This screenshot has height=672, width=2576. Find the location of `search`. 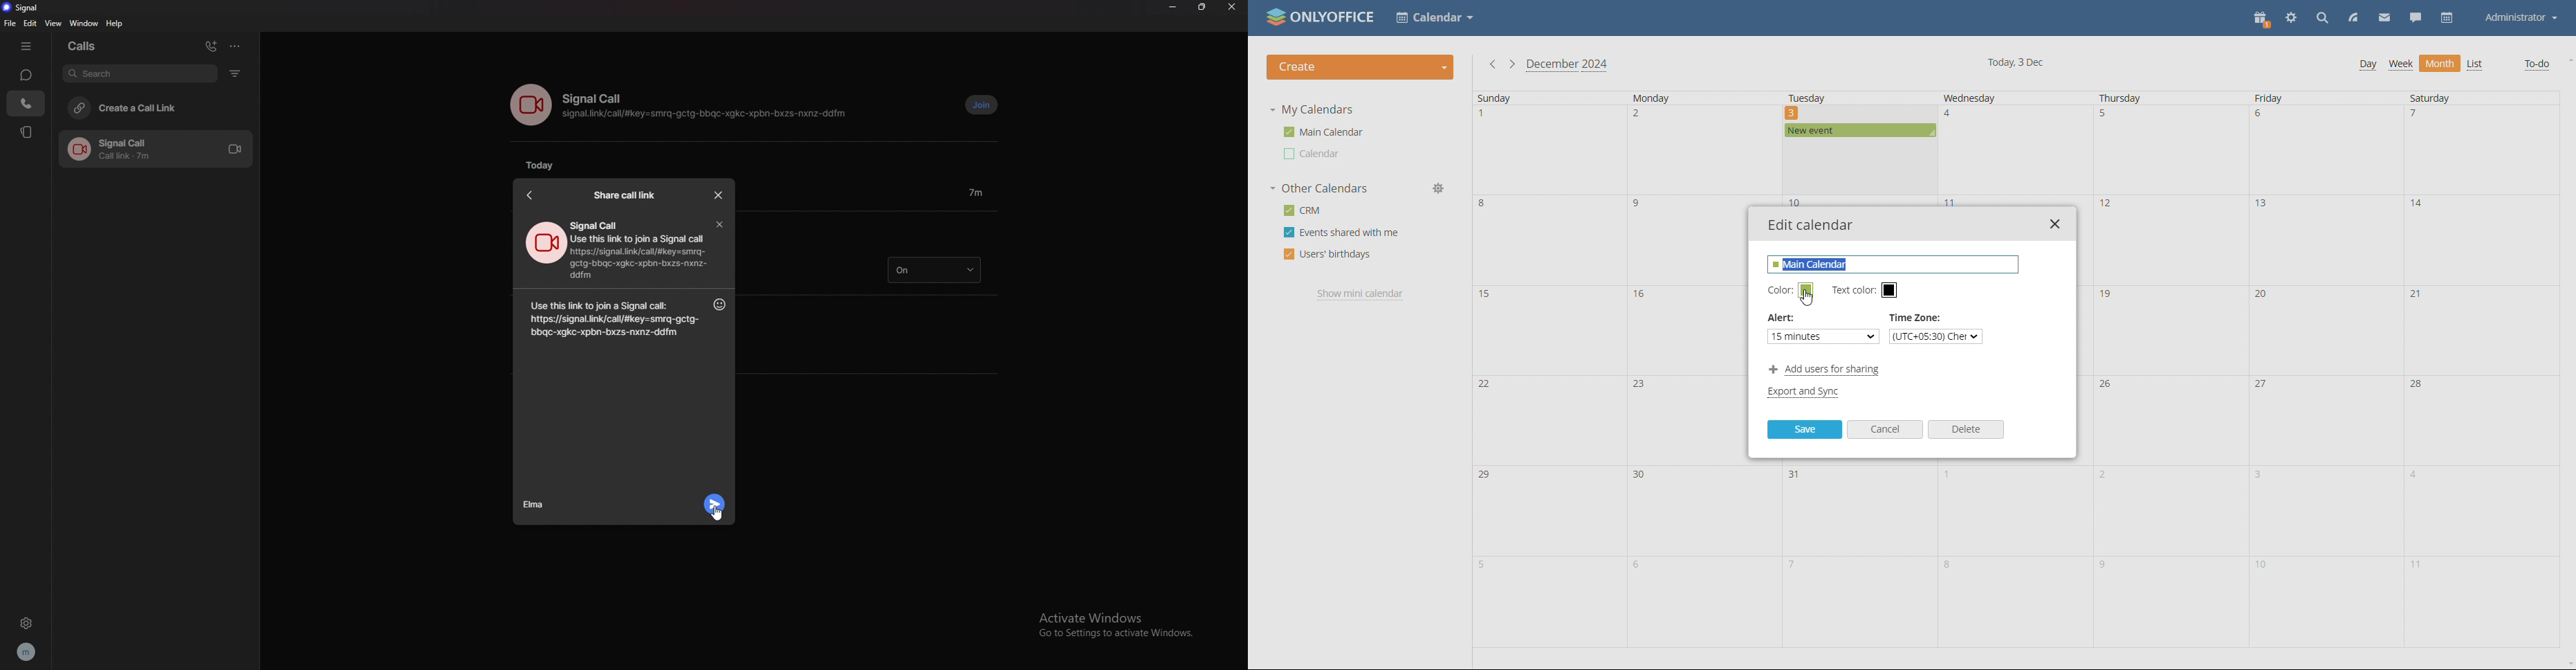

search is located at coordinates (2322, 19).